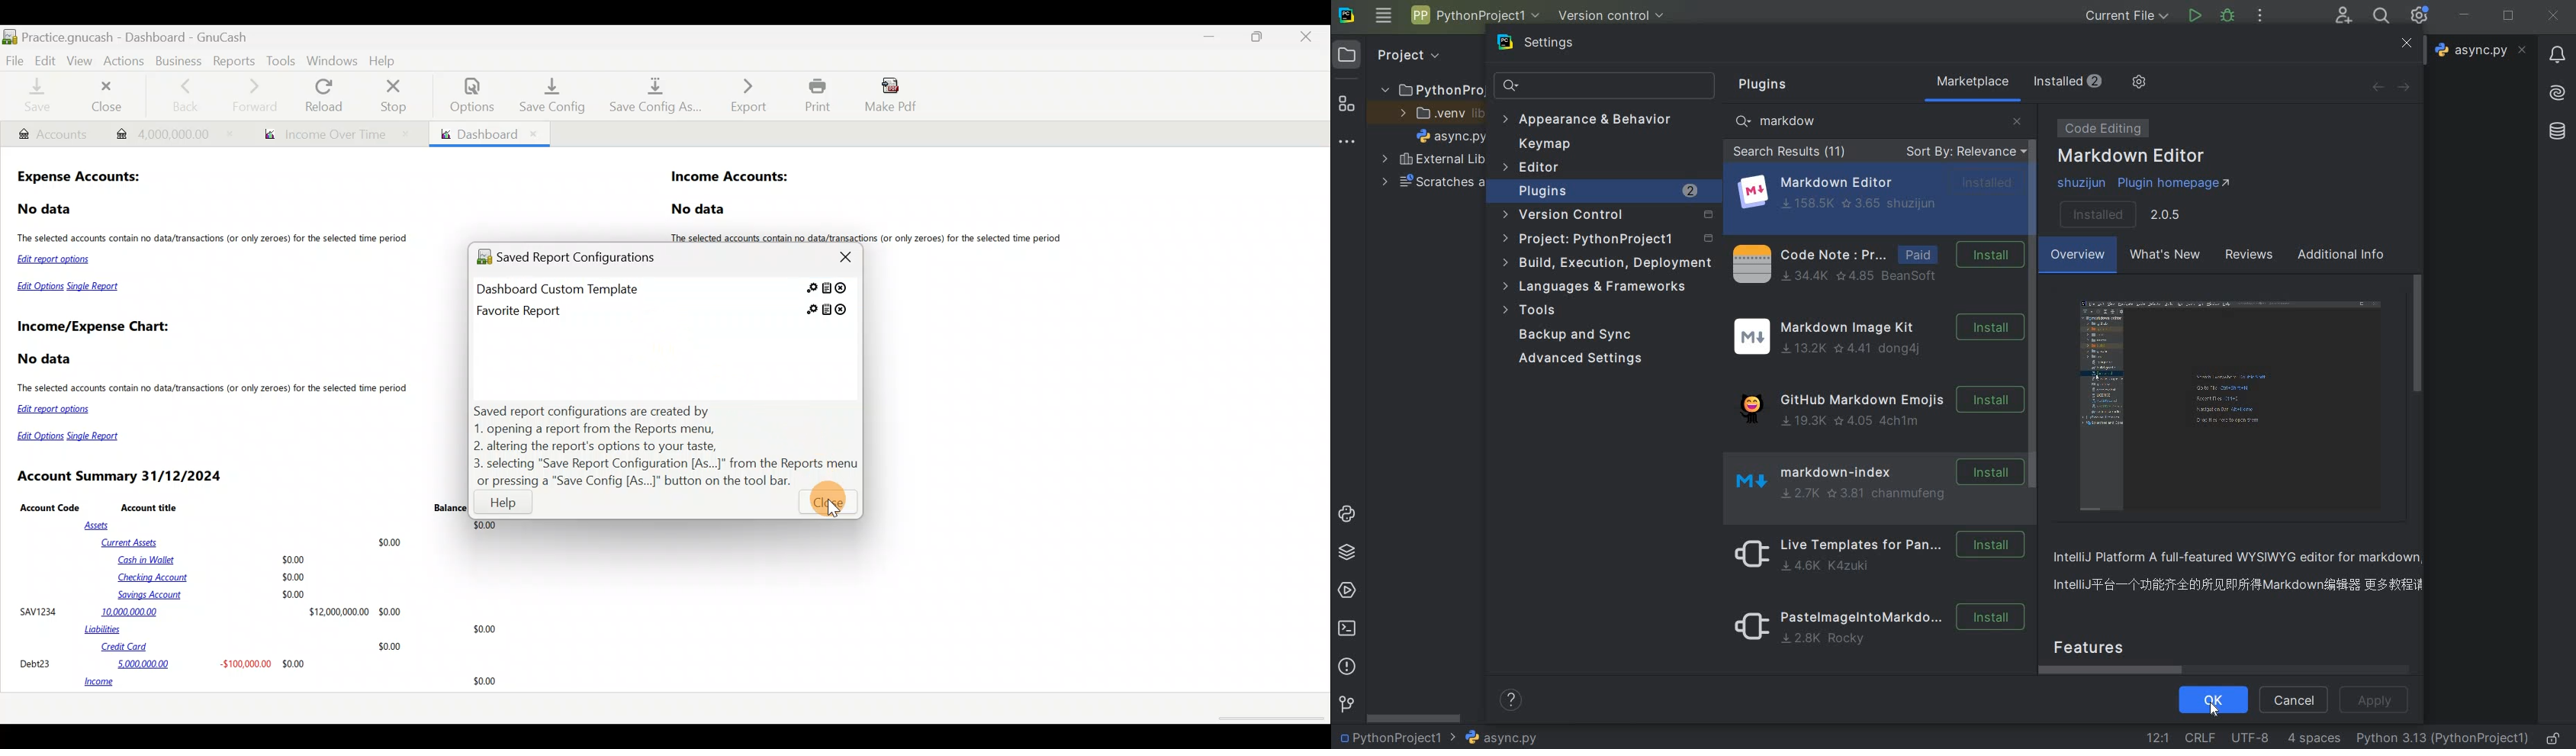 This screenshot has height=756, width=2576. I want to click on advanced settings, so click(1583, 358).